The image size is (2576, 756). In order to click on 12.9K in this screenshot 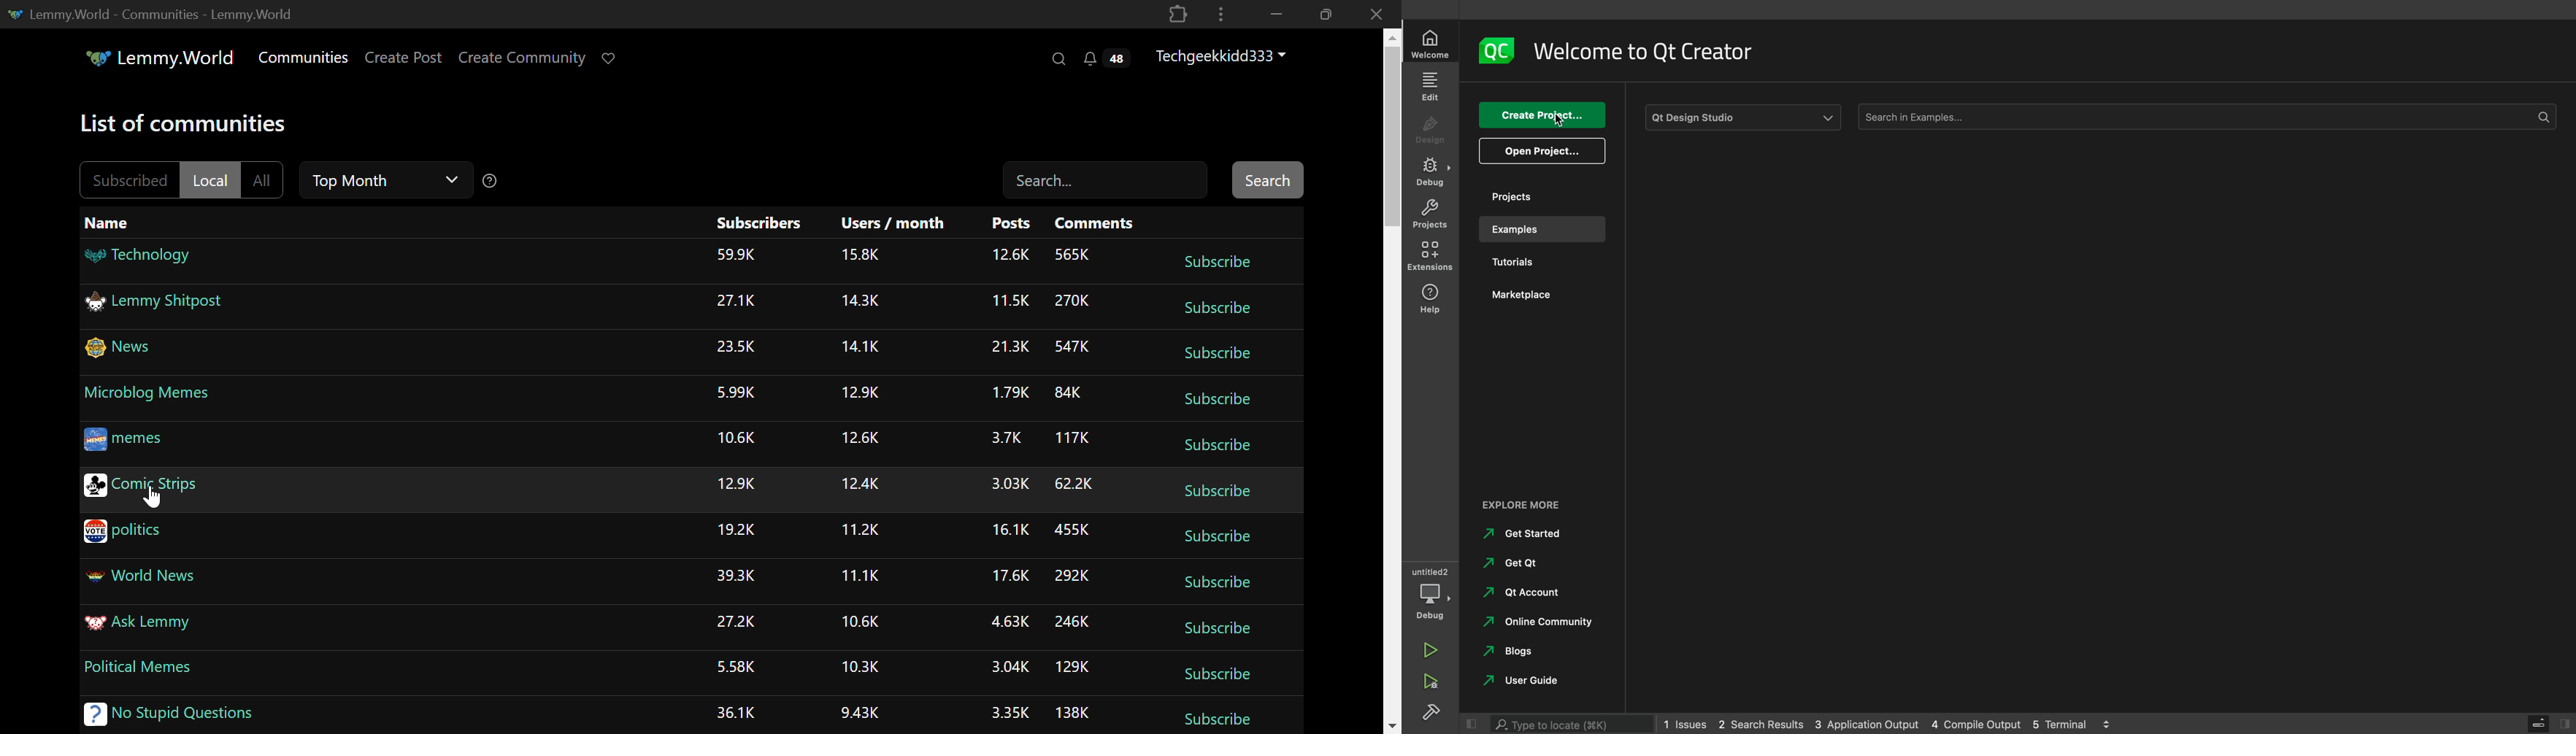, I will do `click(859, 392)`.